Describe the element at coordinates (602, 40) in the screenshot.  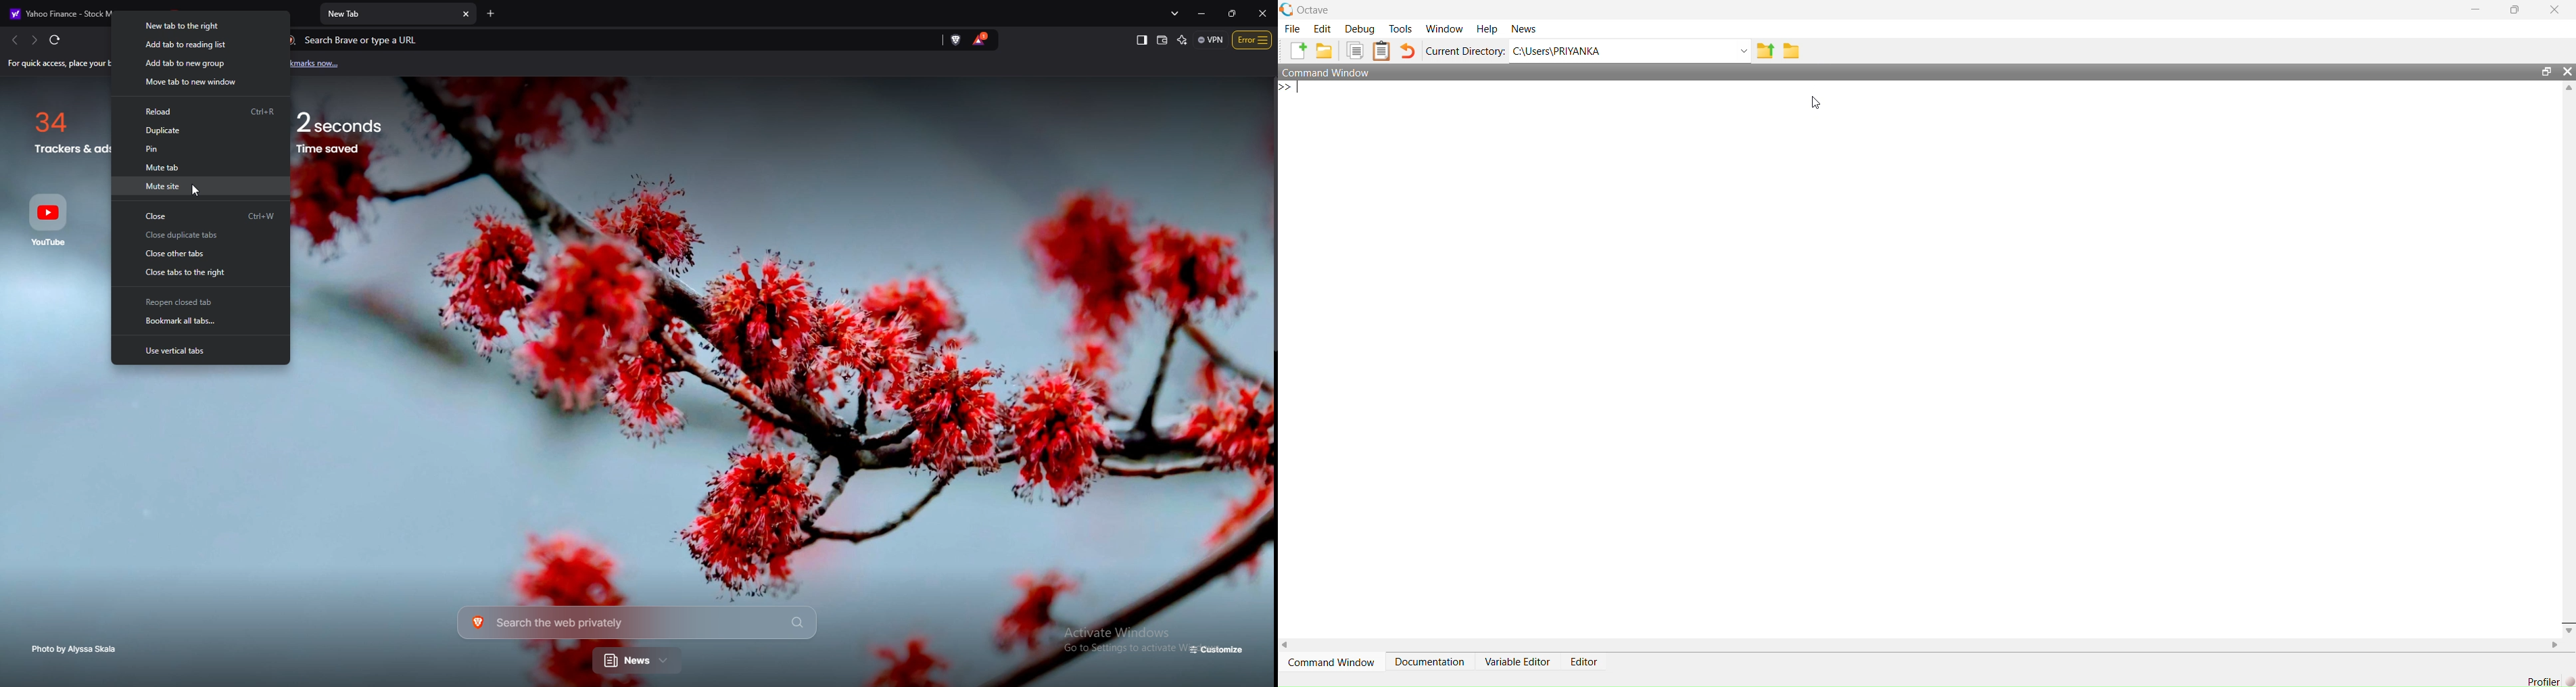
I see `Search Brave or type a URL` at that location.